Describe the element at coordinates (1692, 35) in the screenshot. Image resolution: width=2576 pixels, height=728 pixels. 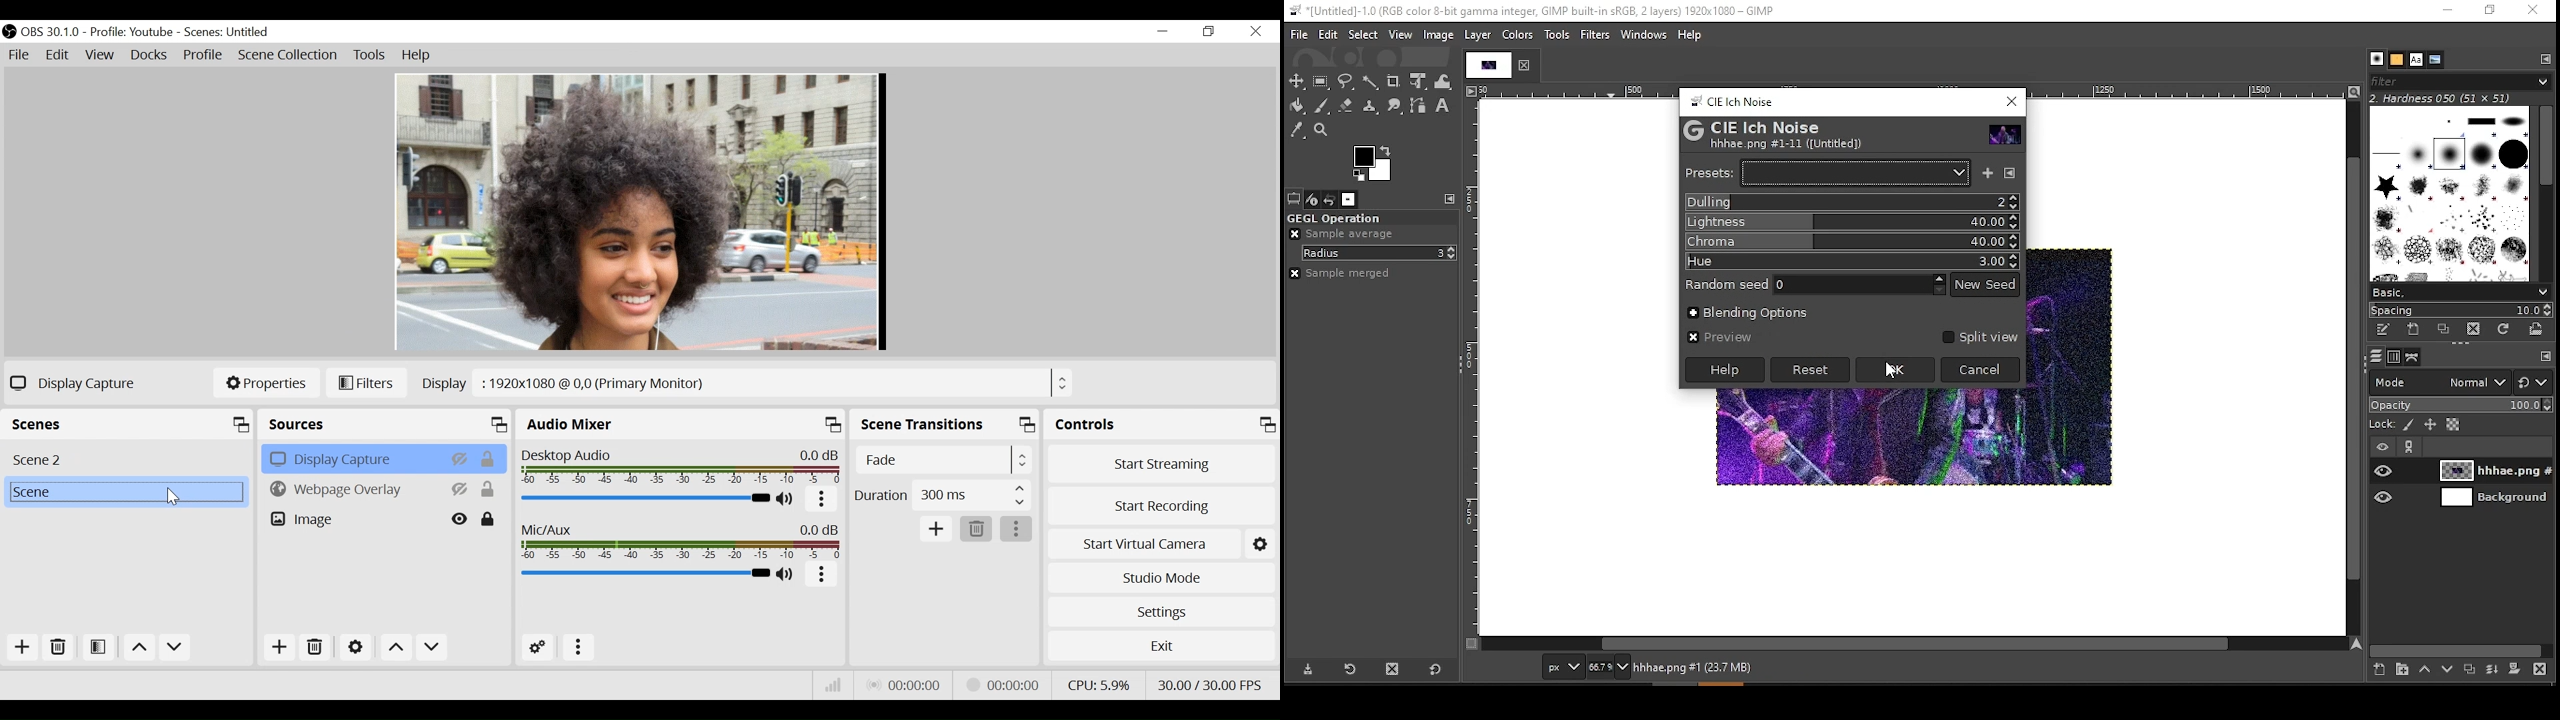
I see `help` at that location.